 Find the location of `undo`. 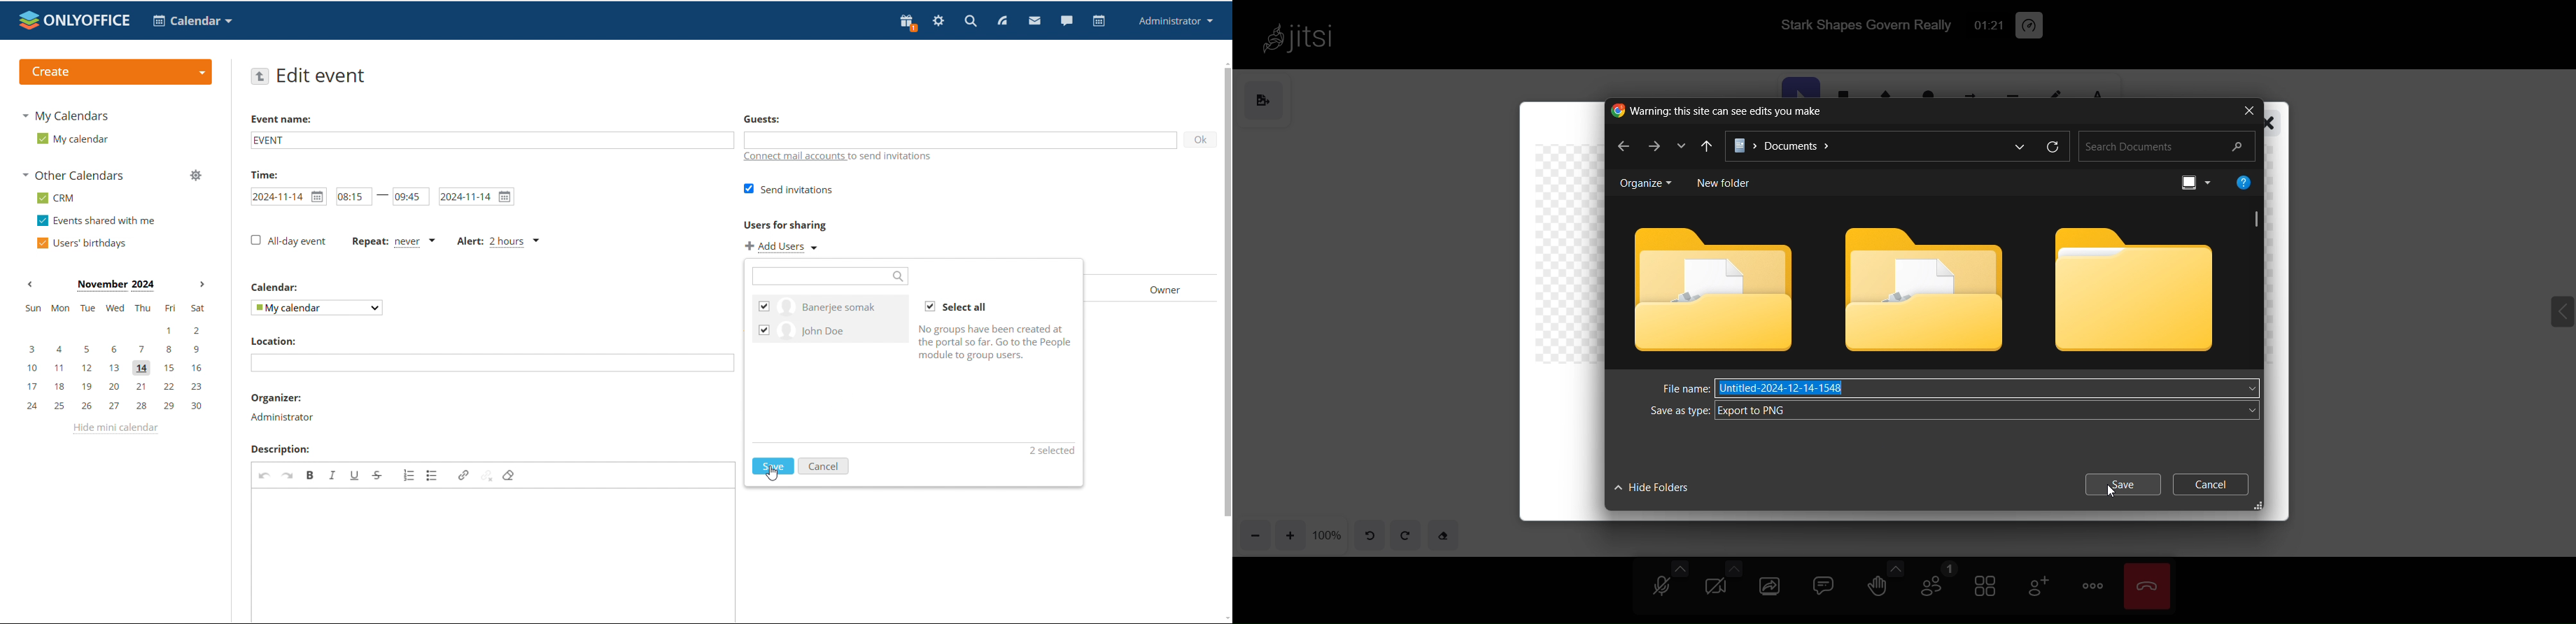

undo is located at coordinates (1367, 534).